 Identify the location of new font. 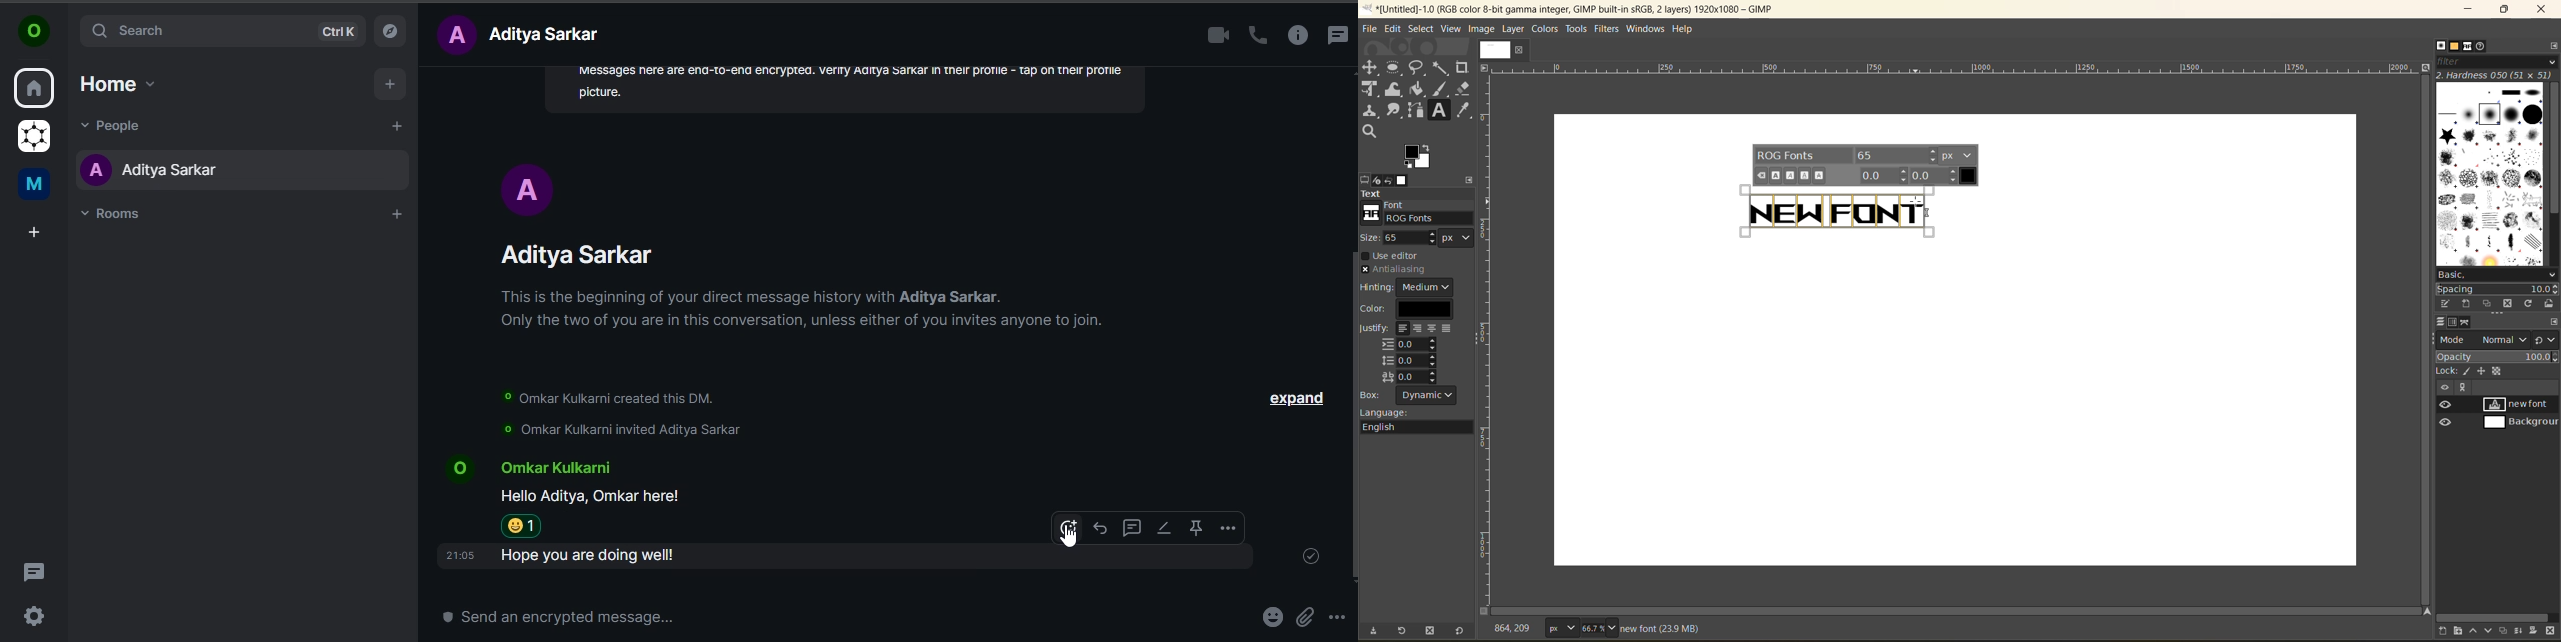
(2522, 404).